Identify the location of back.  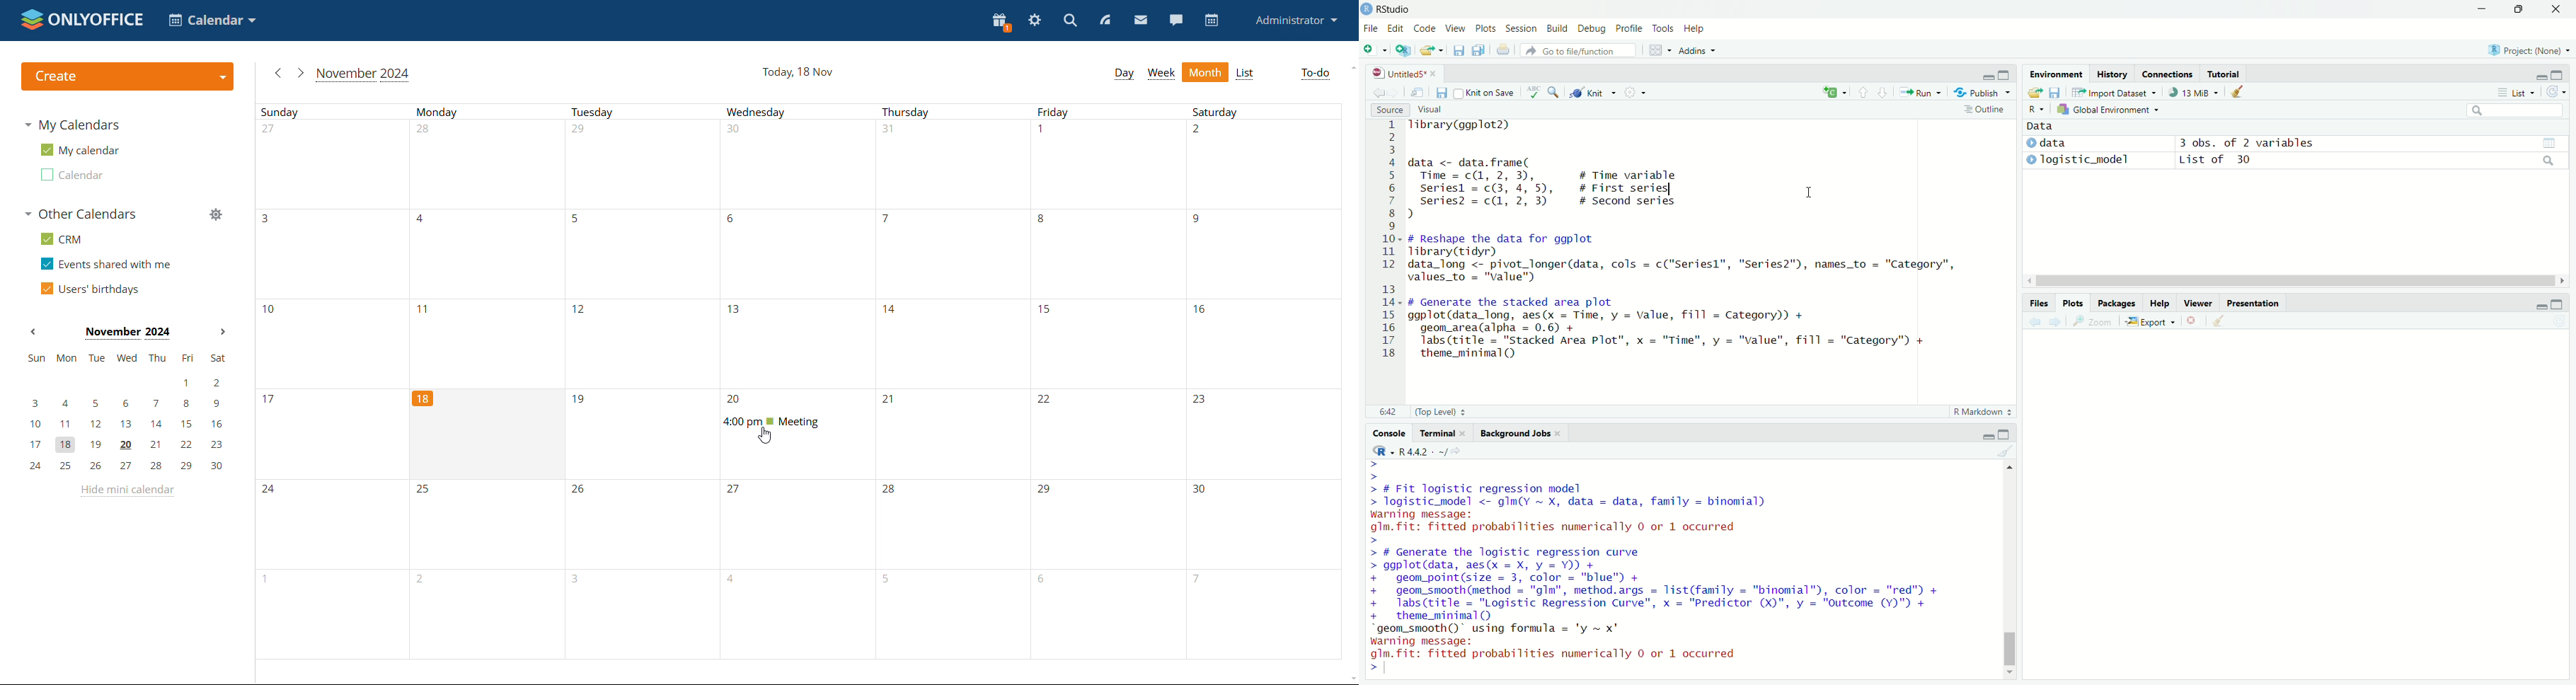
(1380, 91).